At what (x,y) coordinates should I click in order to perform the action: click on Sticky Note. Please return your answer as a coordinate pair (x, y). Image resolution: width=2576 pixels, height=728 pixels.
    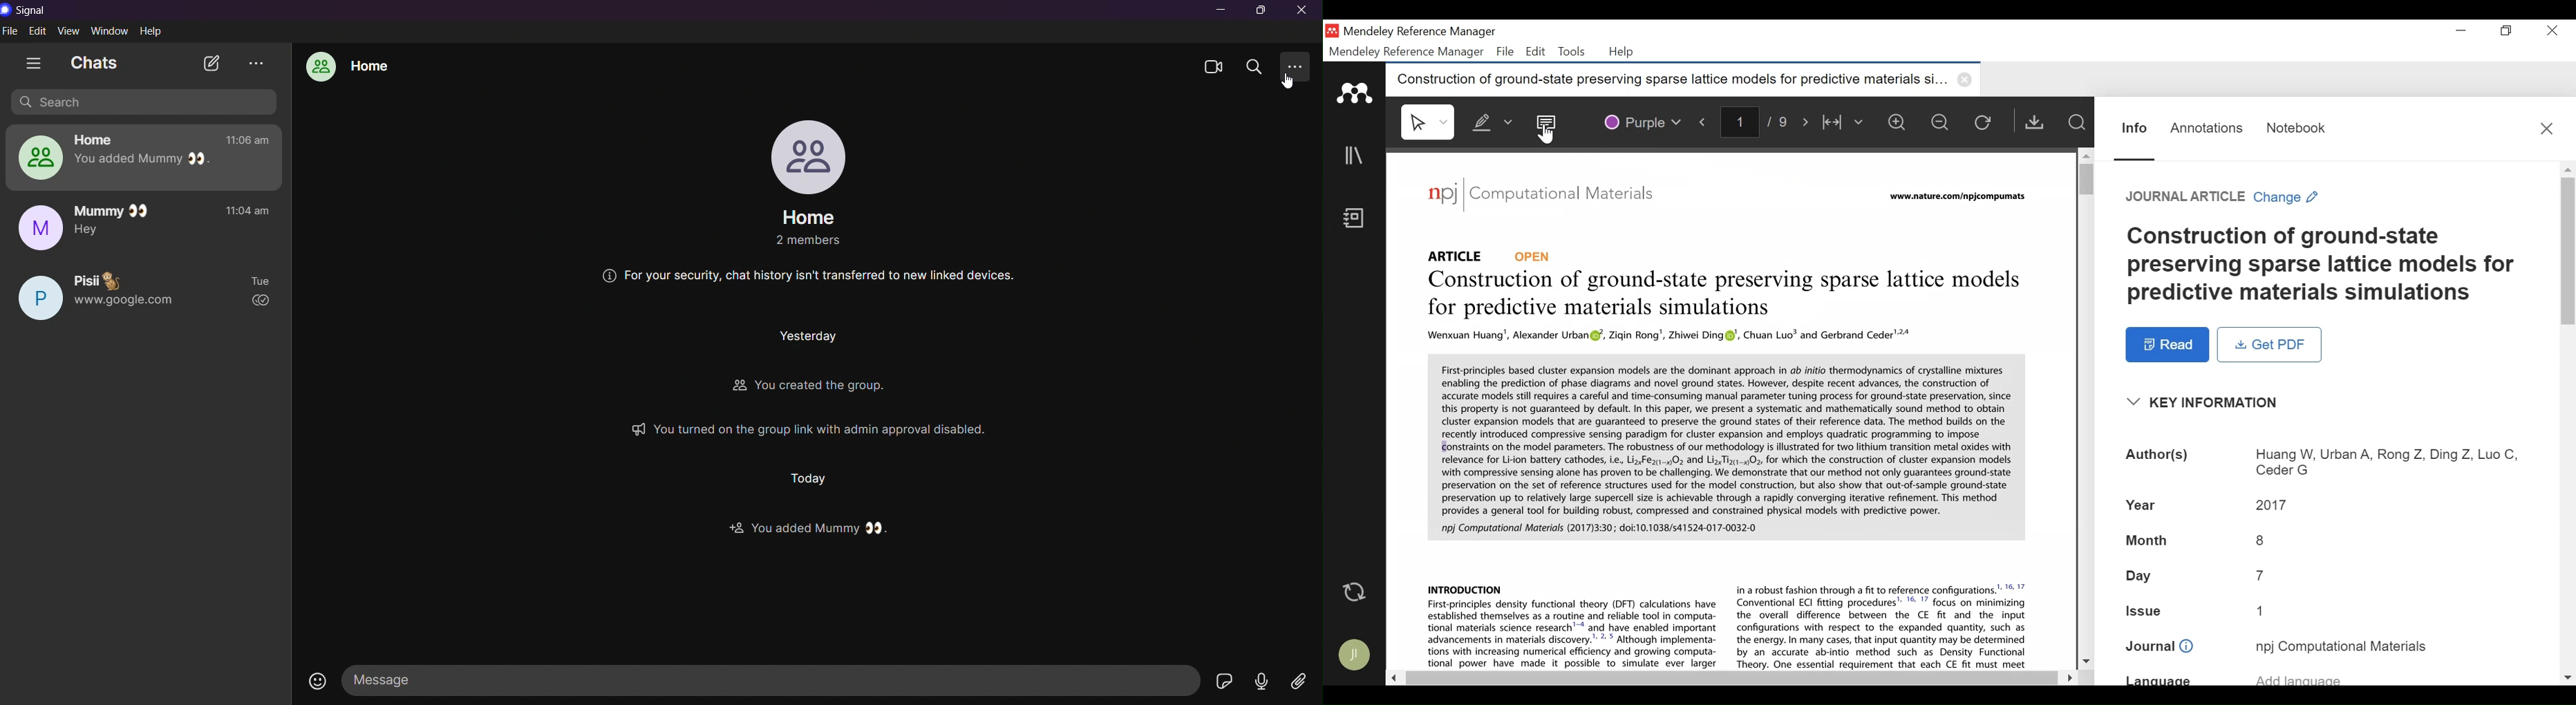
    Looking at the image, I should click on (1551, 119).